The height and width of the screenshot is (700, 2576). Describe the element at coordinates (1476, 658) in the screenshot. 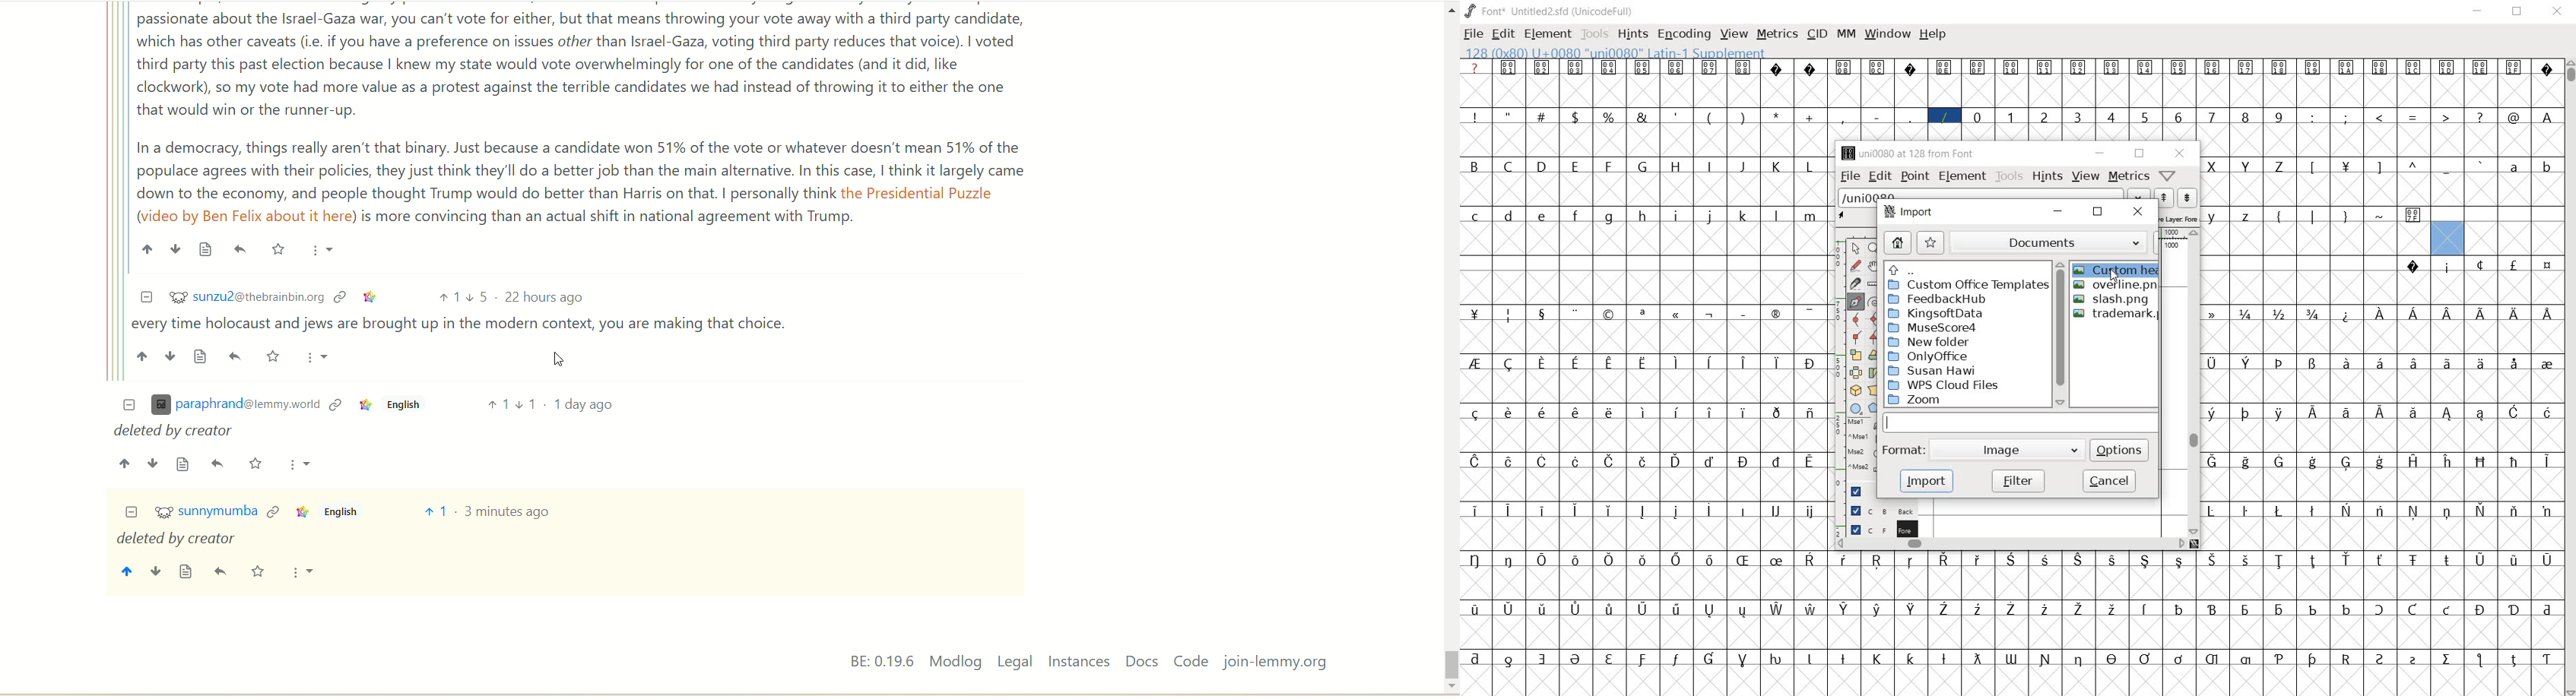

I see `glyph` at that location.